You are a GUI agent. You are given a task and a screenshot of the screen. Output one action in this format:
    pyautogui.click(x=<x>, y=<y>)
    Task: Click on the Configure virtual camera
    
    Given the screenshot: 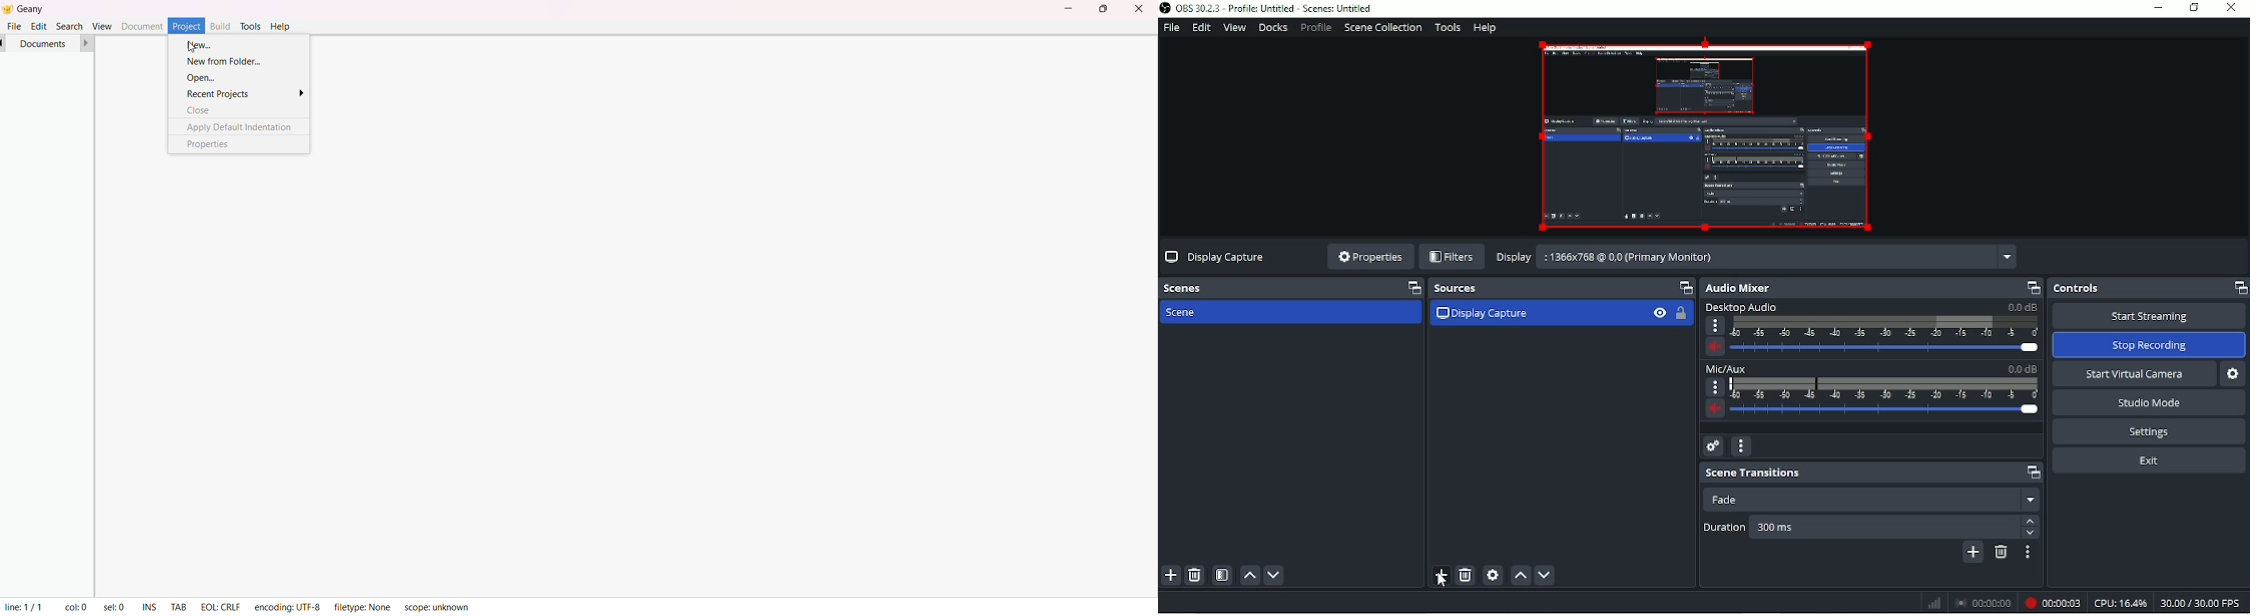 What is the action you would take?
    pyautogui.click(x=2233, y=374)
    